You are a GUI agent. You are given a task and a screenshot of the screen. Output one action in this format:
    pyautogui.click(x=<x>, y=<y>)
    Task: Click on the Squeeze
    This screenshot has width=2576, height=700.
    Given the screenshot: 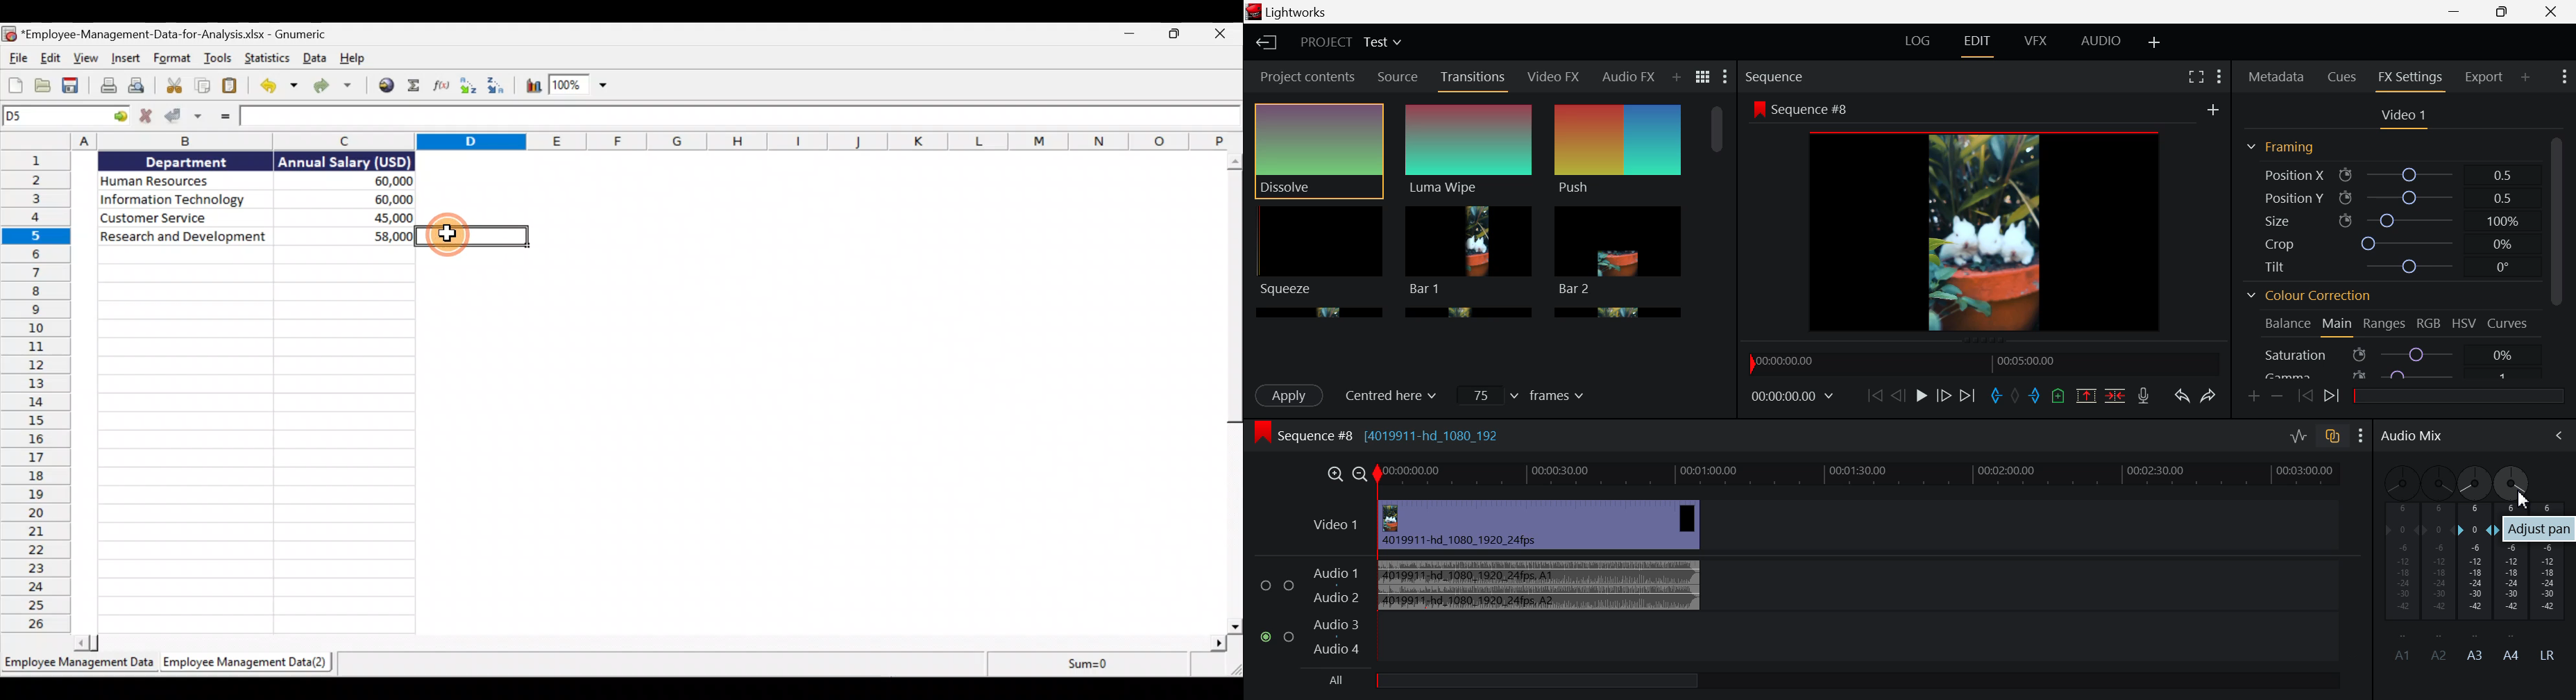 What is the action you would take?
    pyautogui.click(x=1318, y=251)
    